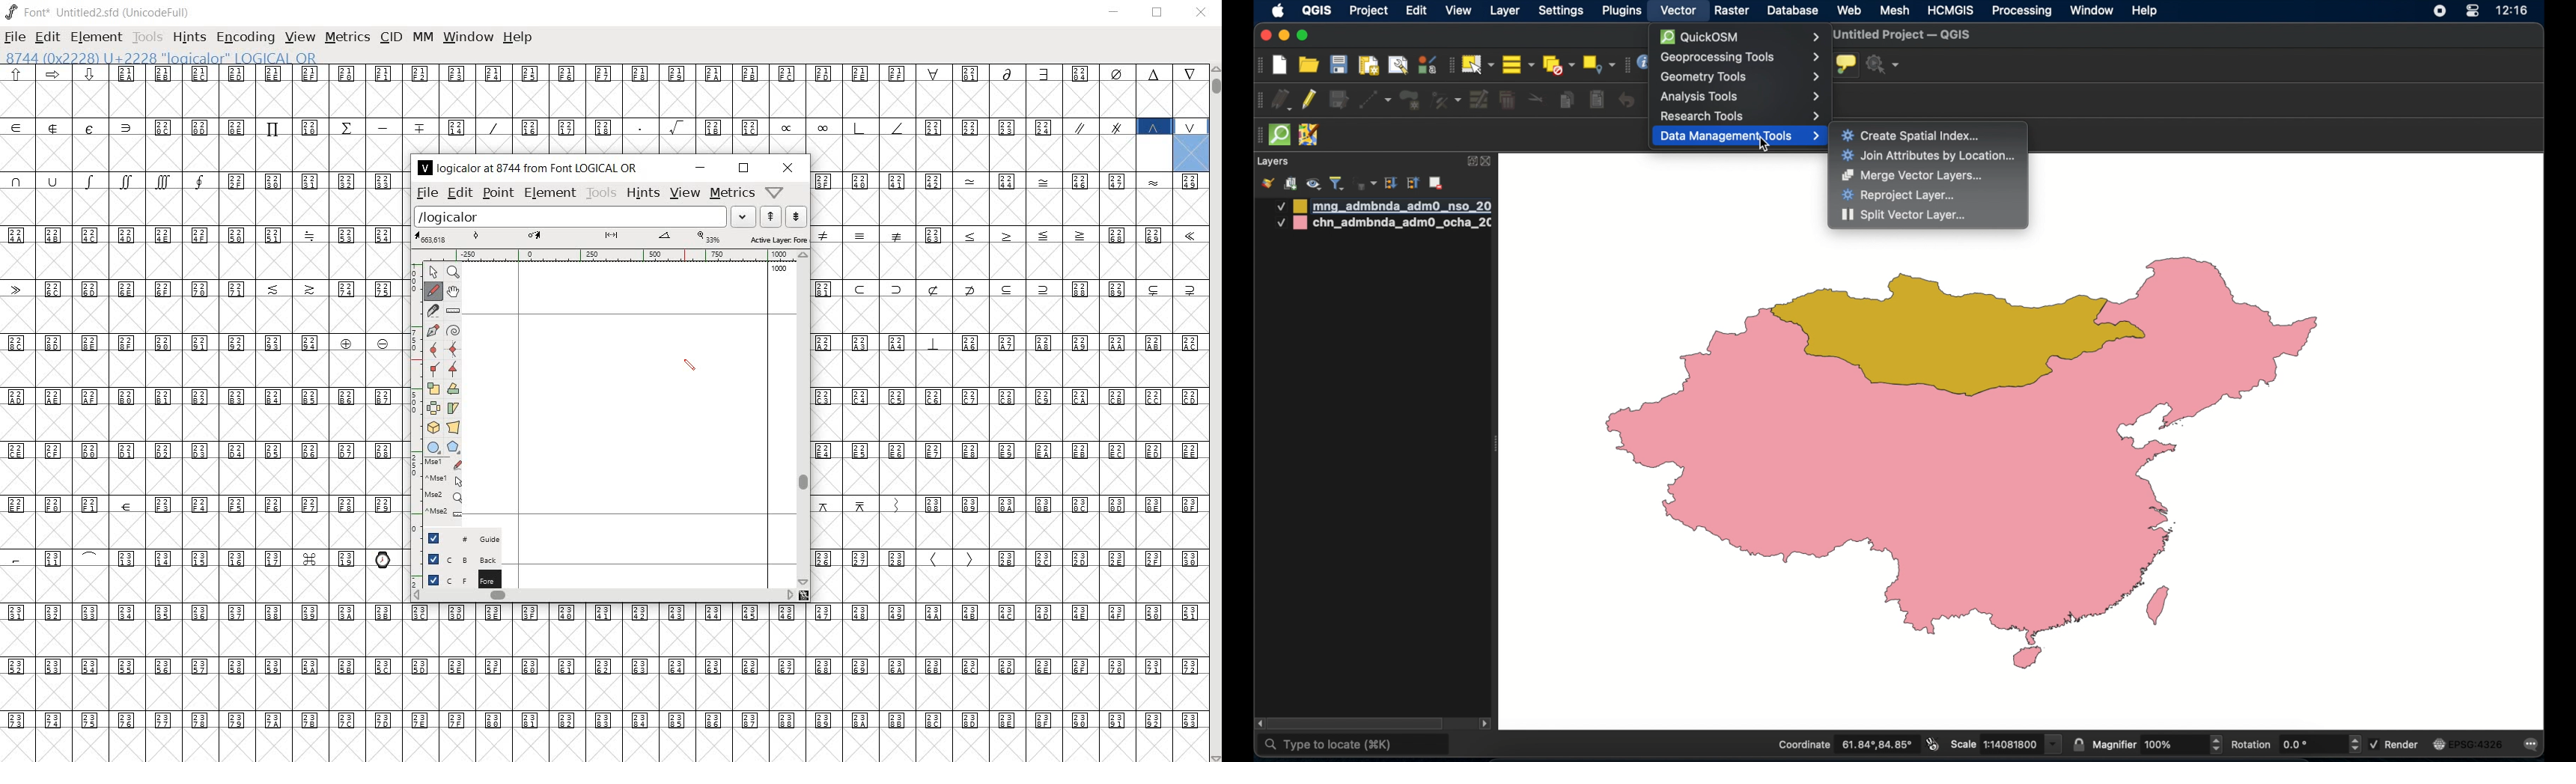  What do you see at coordinates (1338, 66) in the screenshot?
I see `save project` at bounding box center [1338, 66].